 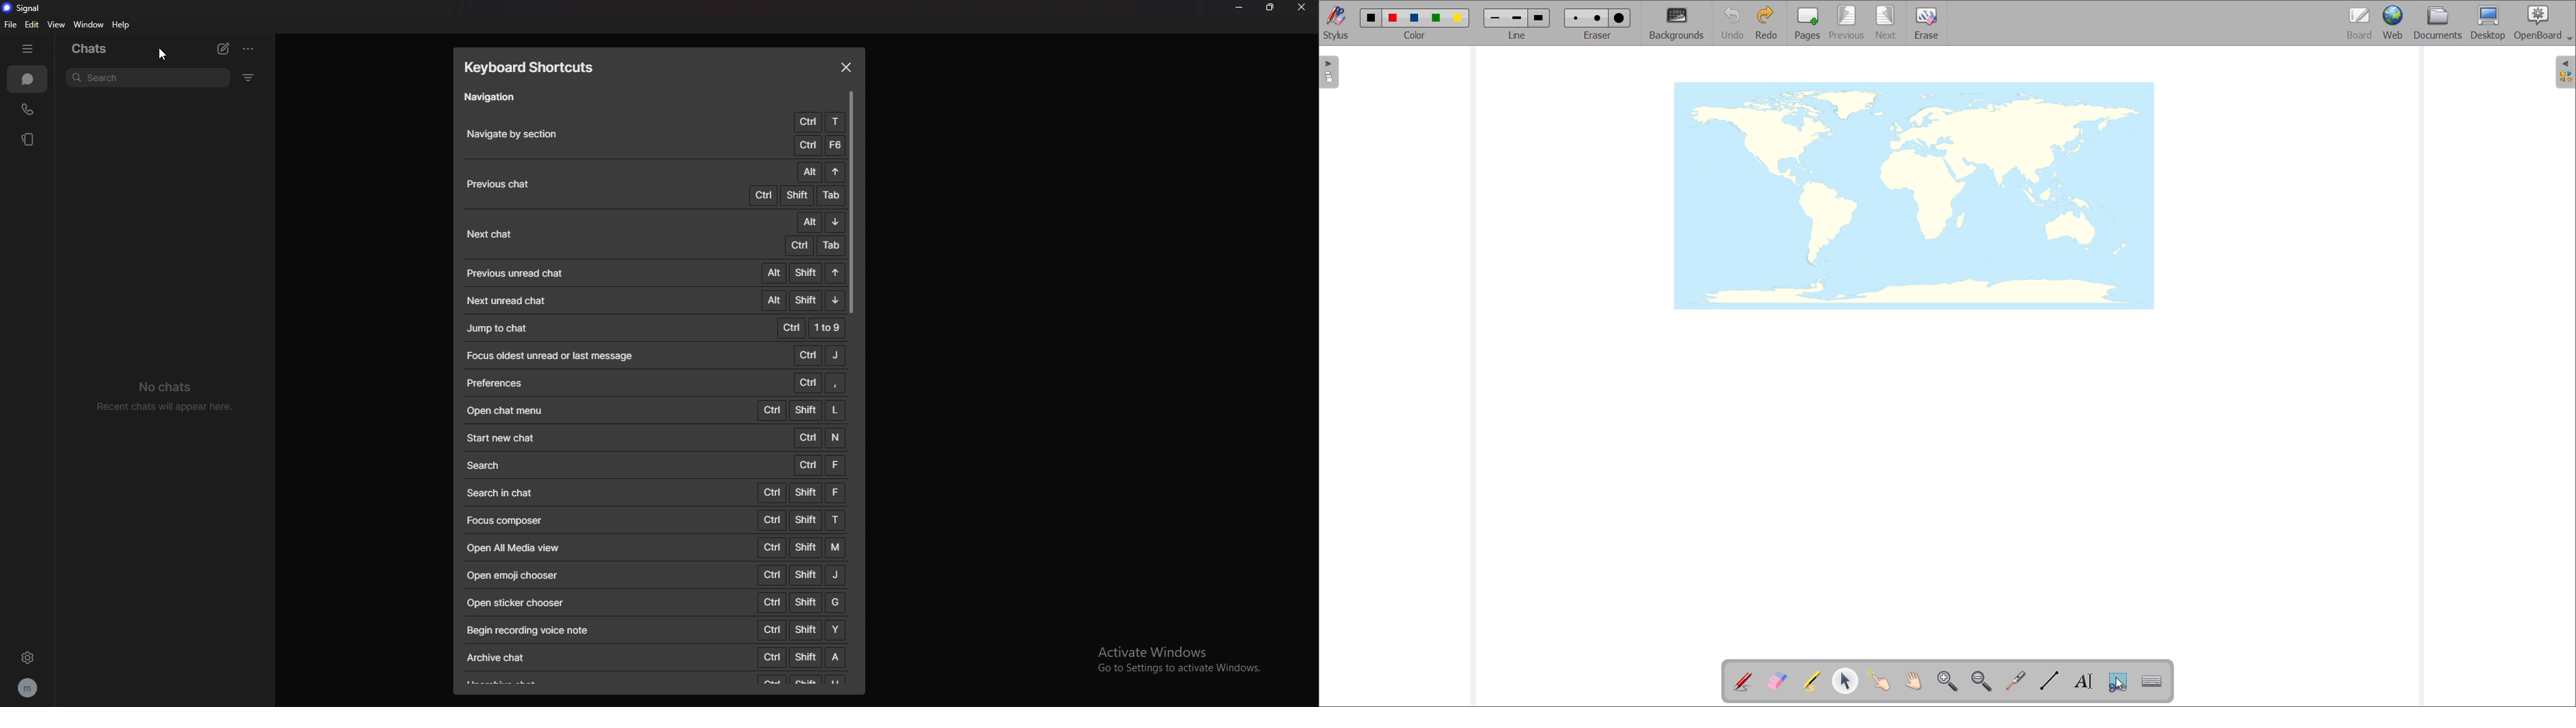 I want to click on Eraser, so click(x=1599, y=35).